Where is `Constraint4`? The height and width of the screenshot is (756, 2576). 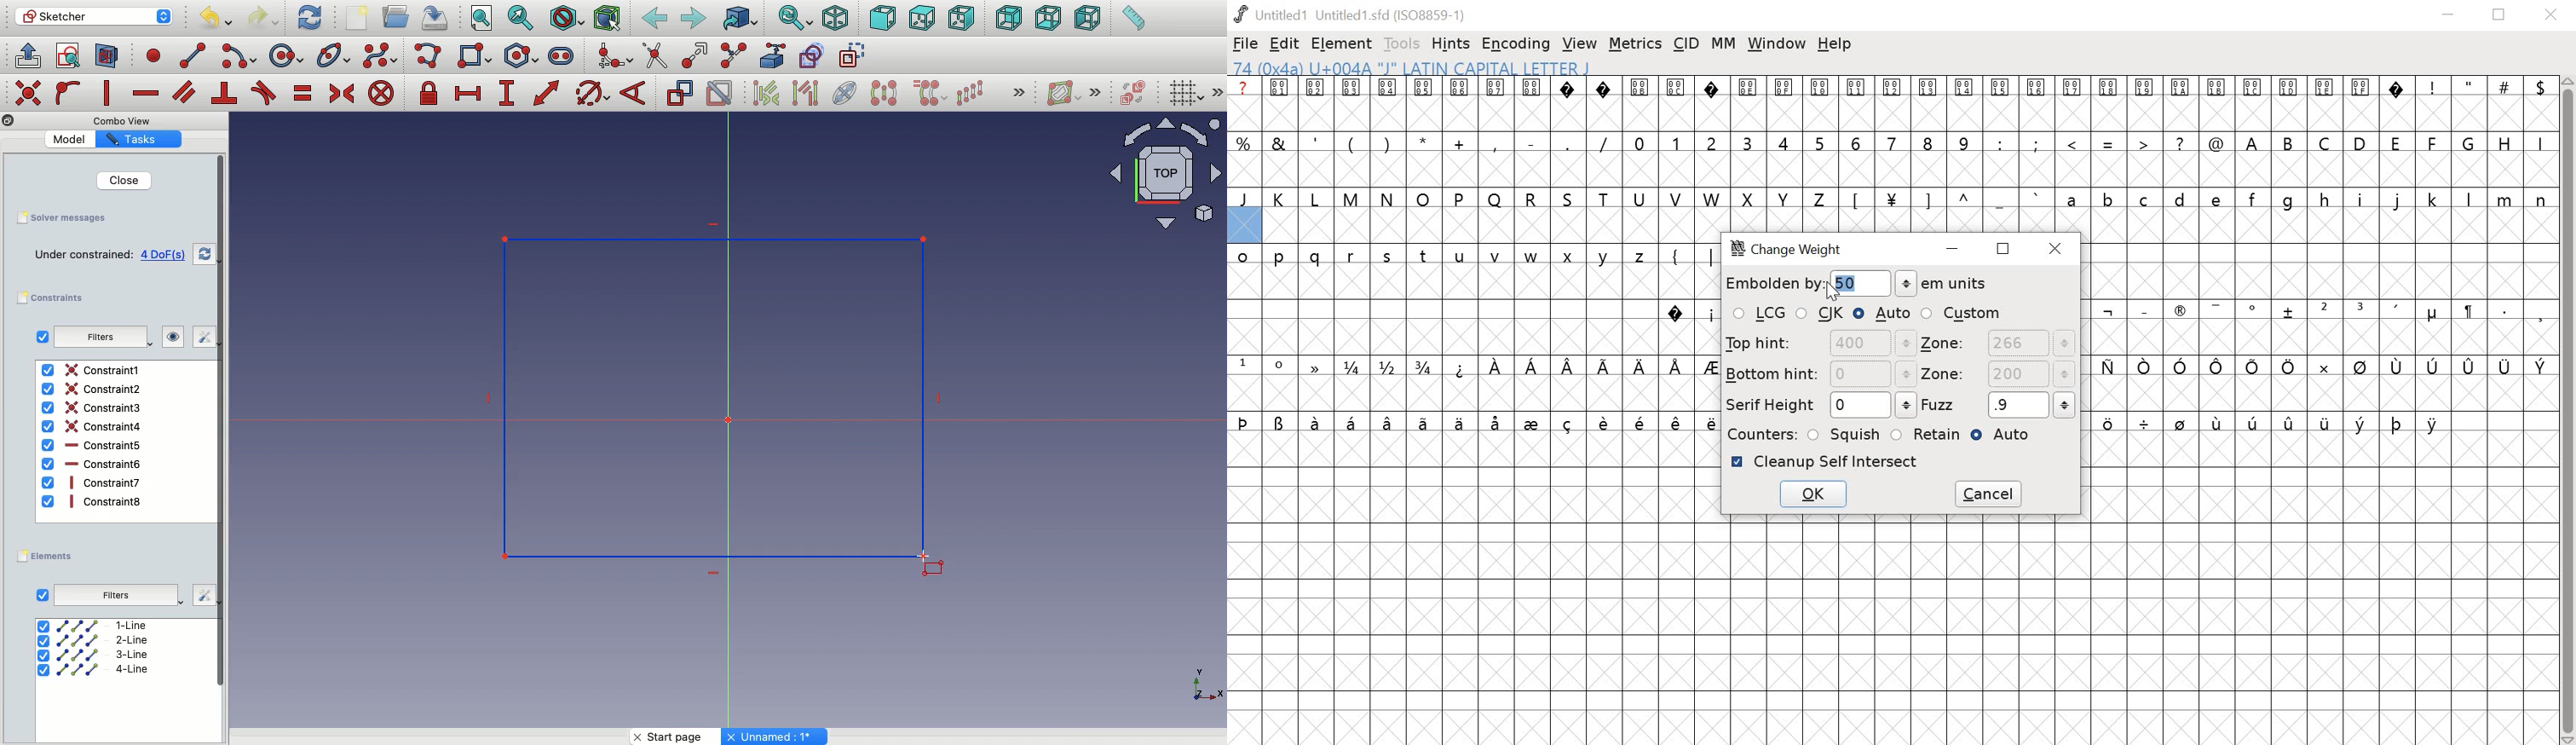
Constraint4 is located at coordinates (93, 426).